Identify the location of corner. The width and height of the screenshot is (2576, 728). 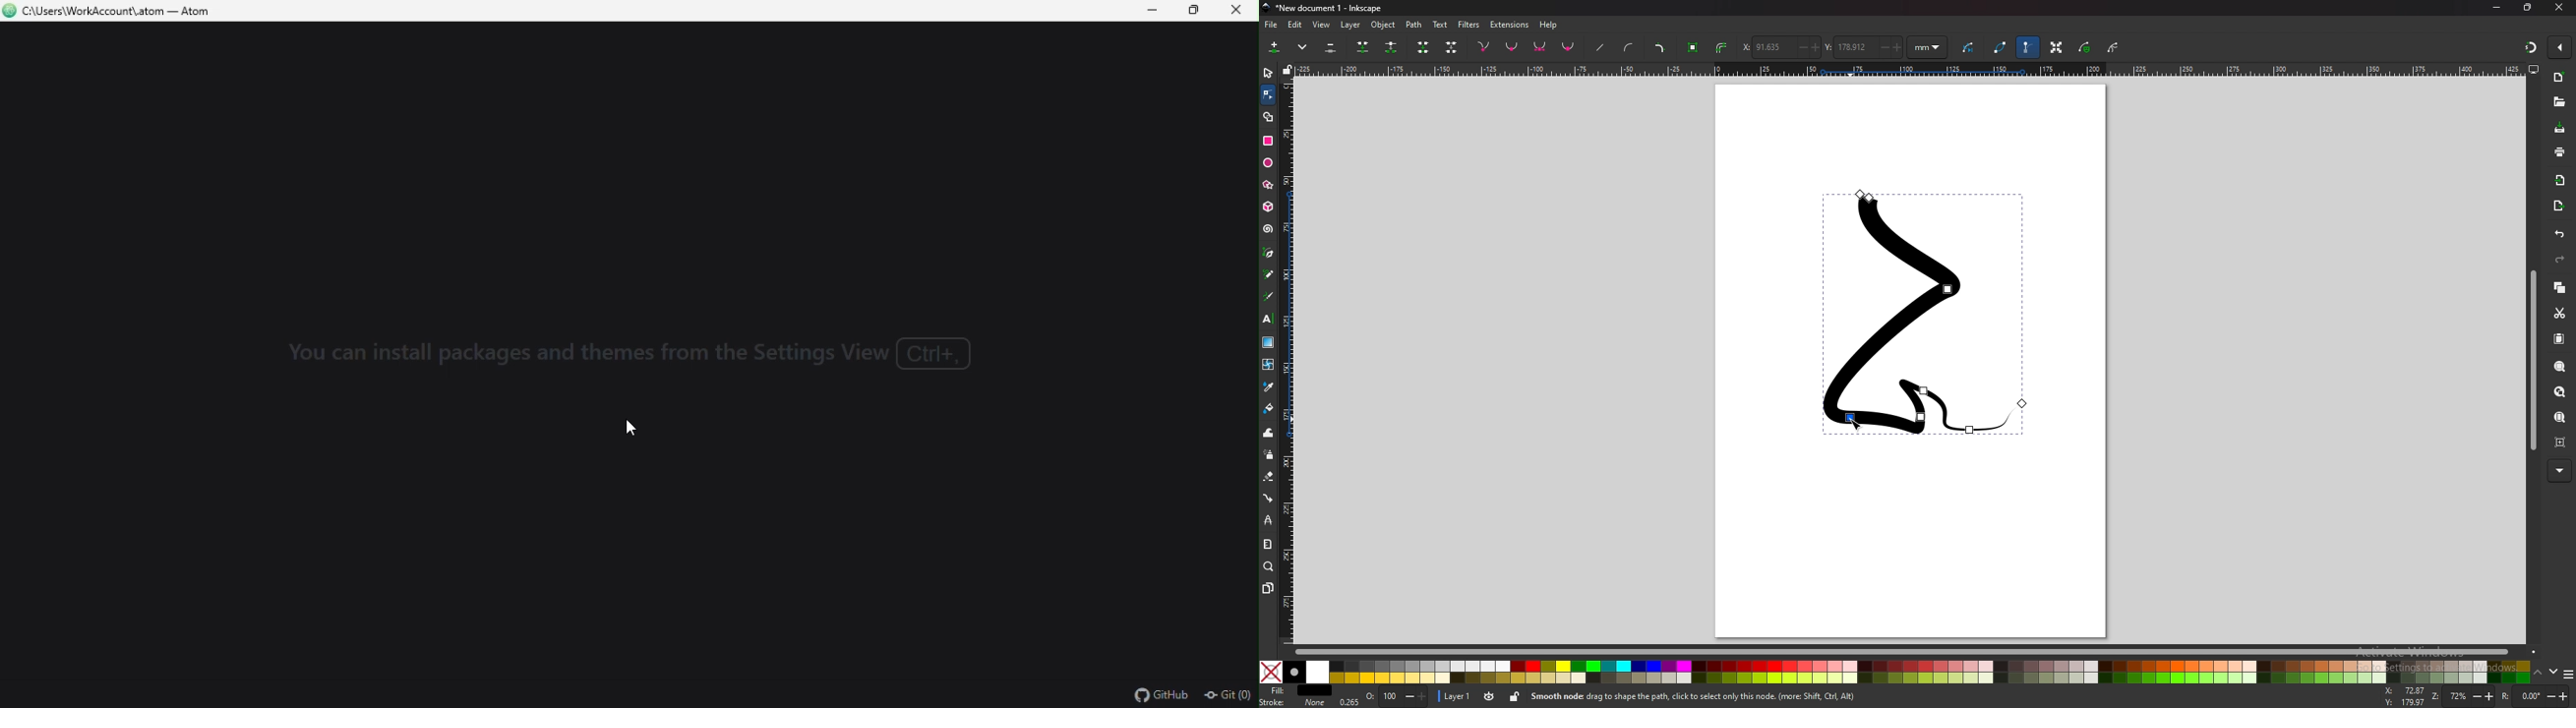
(1484, 47).